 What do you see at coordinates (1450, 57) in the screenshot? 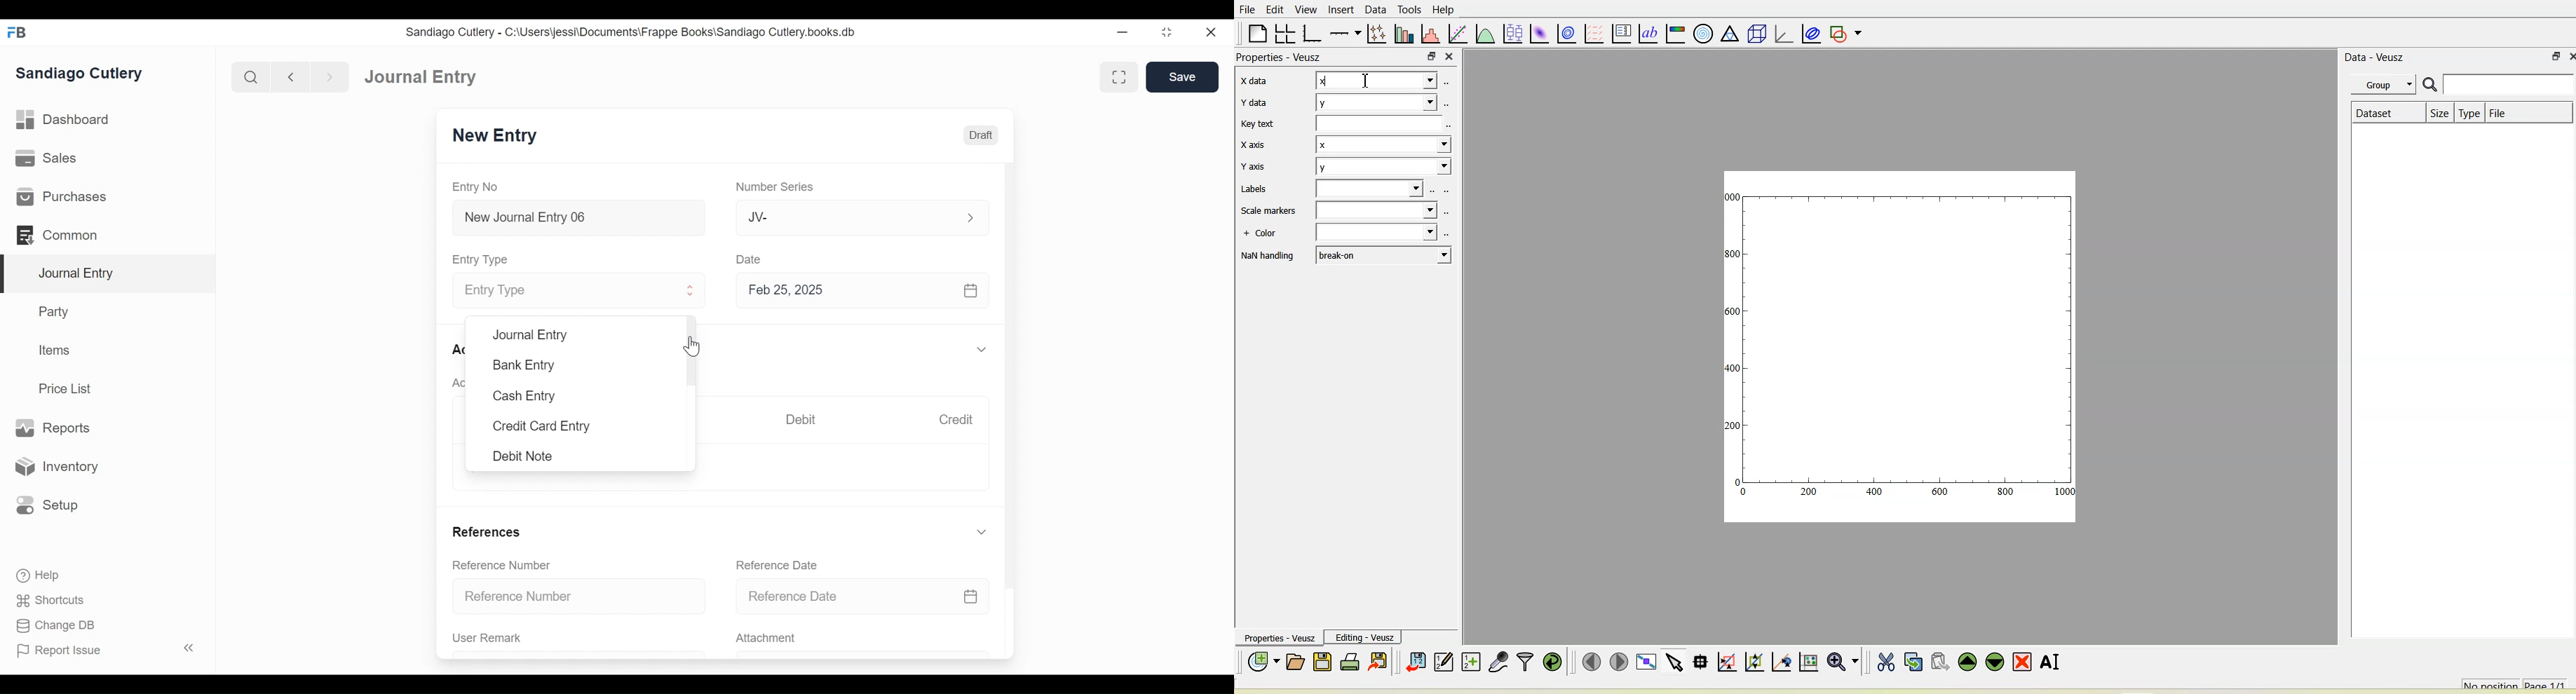
I see `close` at bounding box center [1450, 57].